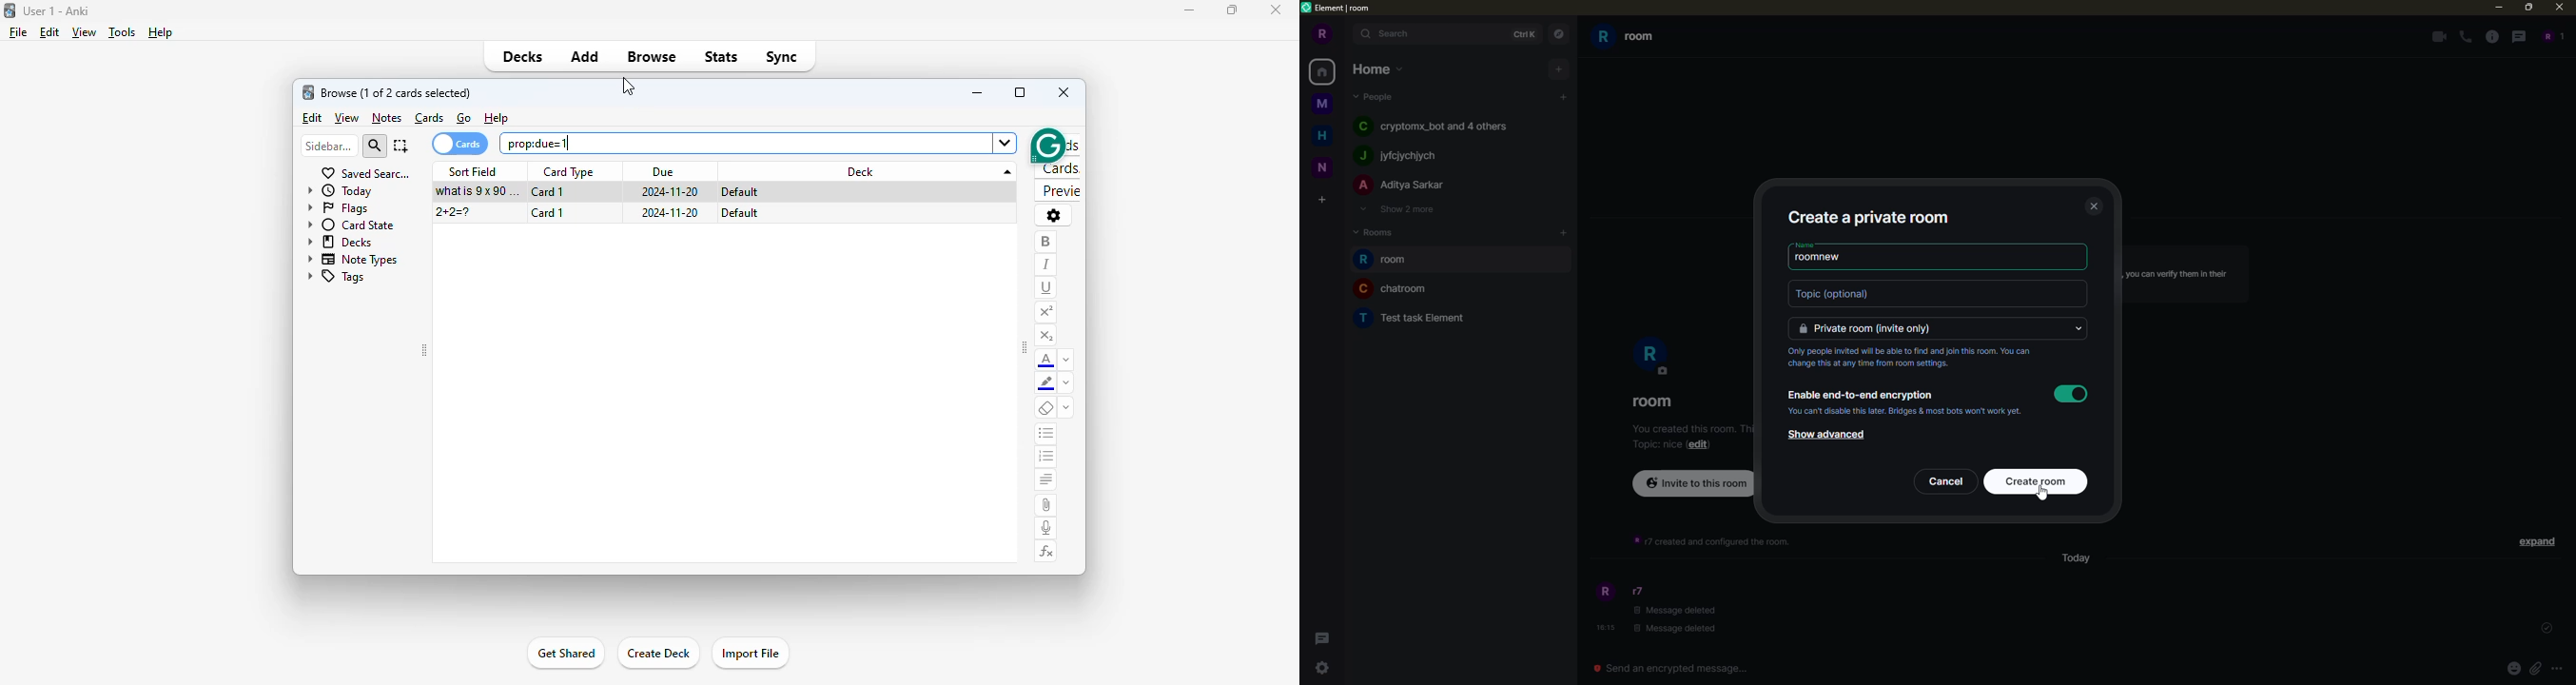 The height and width of the screenshot is (700, 2576). Describe the element at coordinates (329, 147) in the screenshot. I see `sidebar filter` at that location.